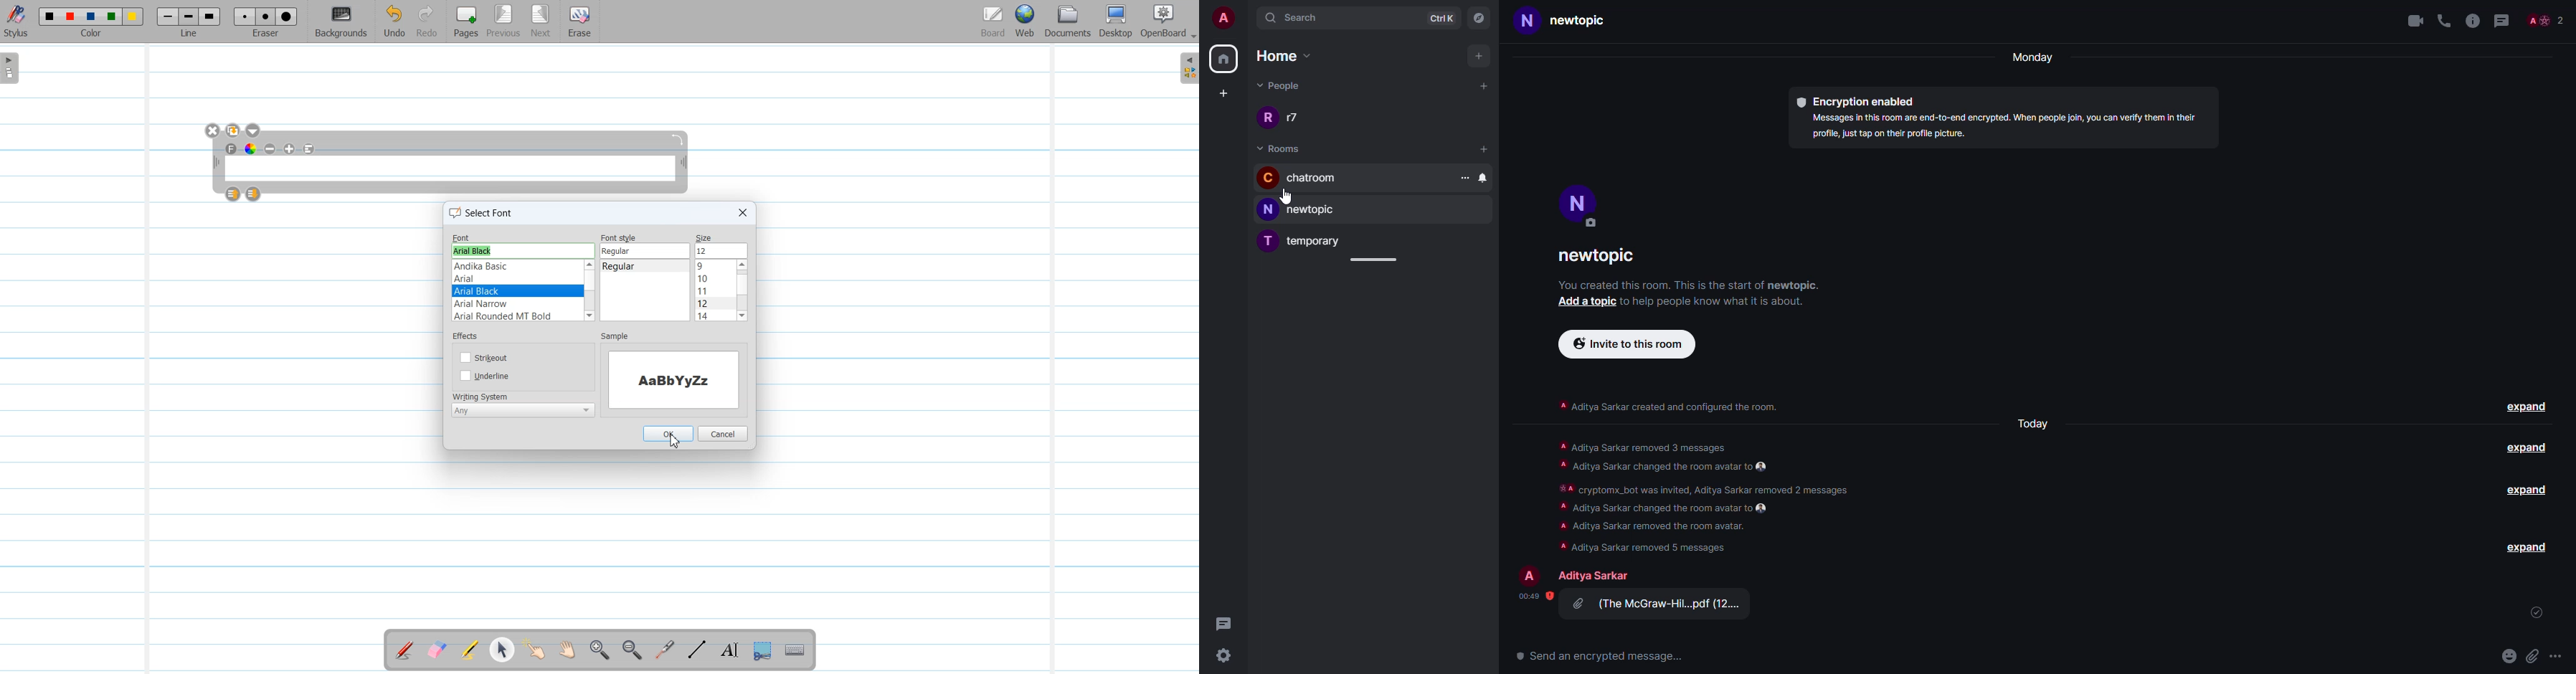 This screenshot has height=700, width=2576. I want to click on emoji, so click(2509, 655).